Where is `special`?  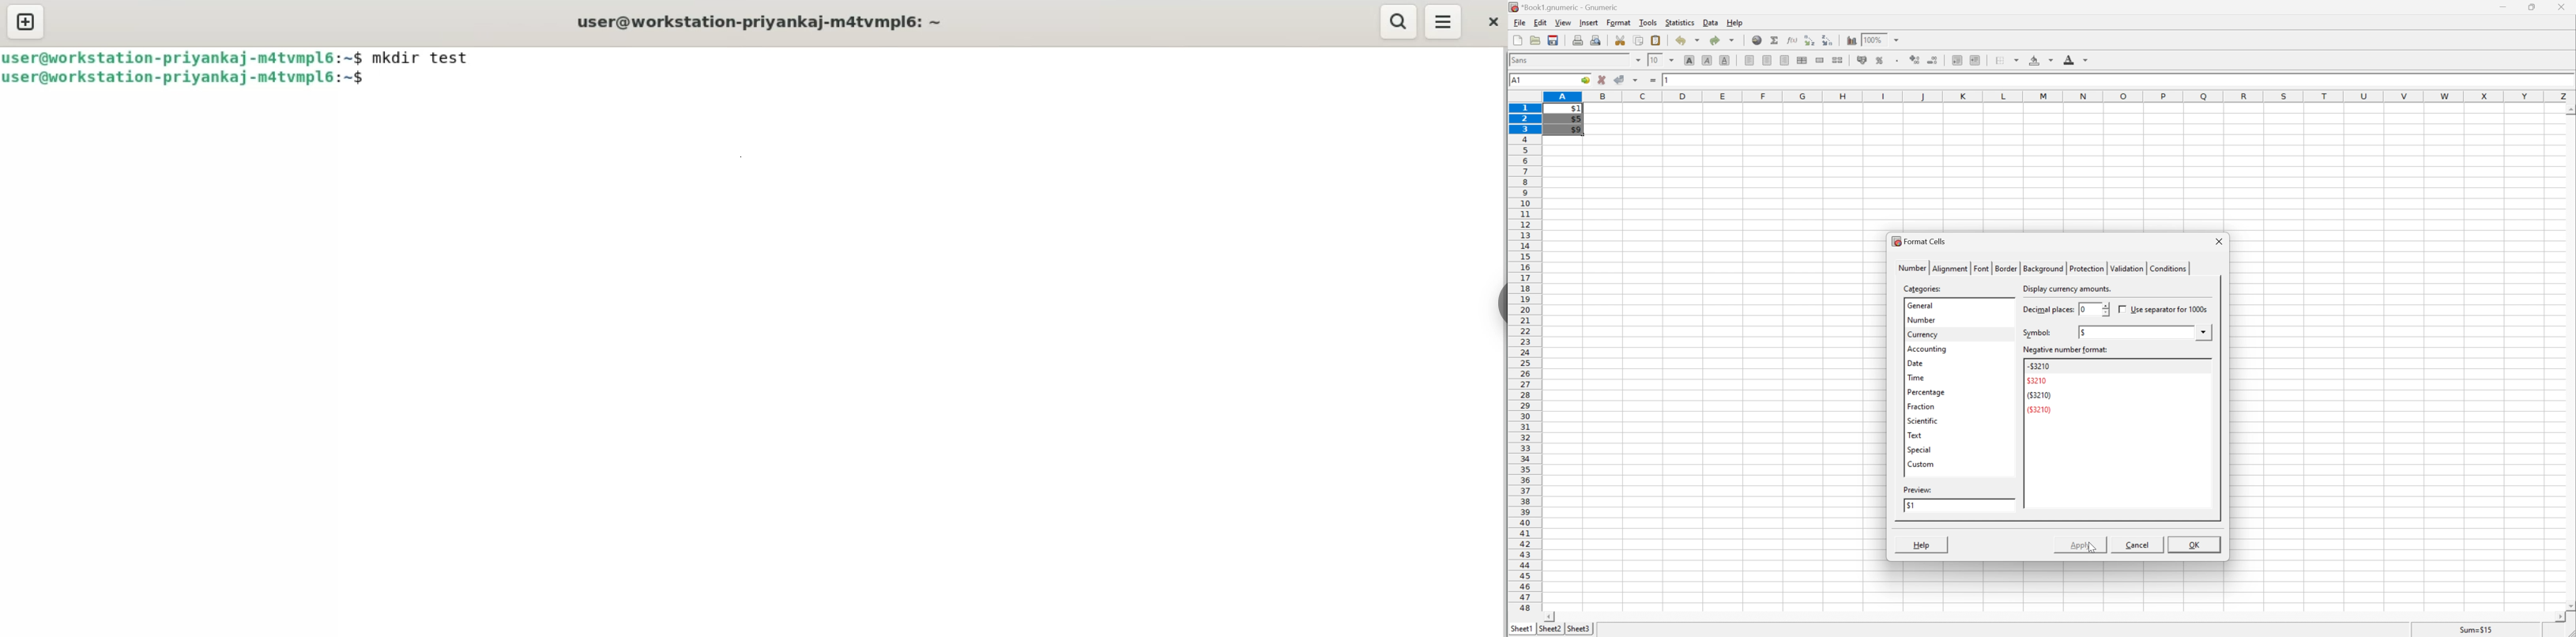
special is located at coordinates (1920, 450).